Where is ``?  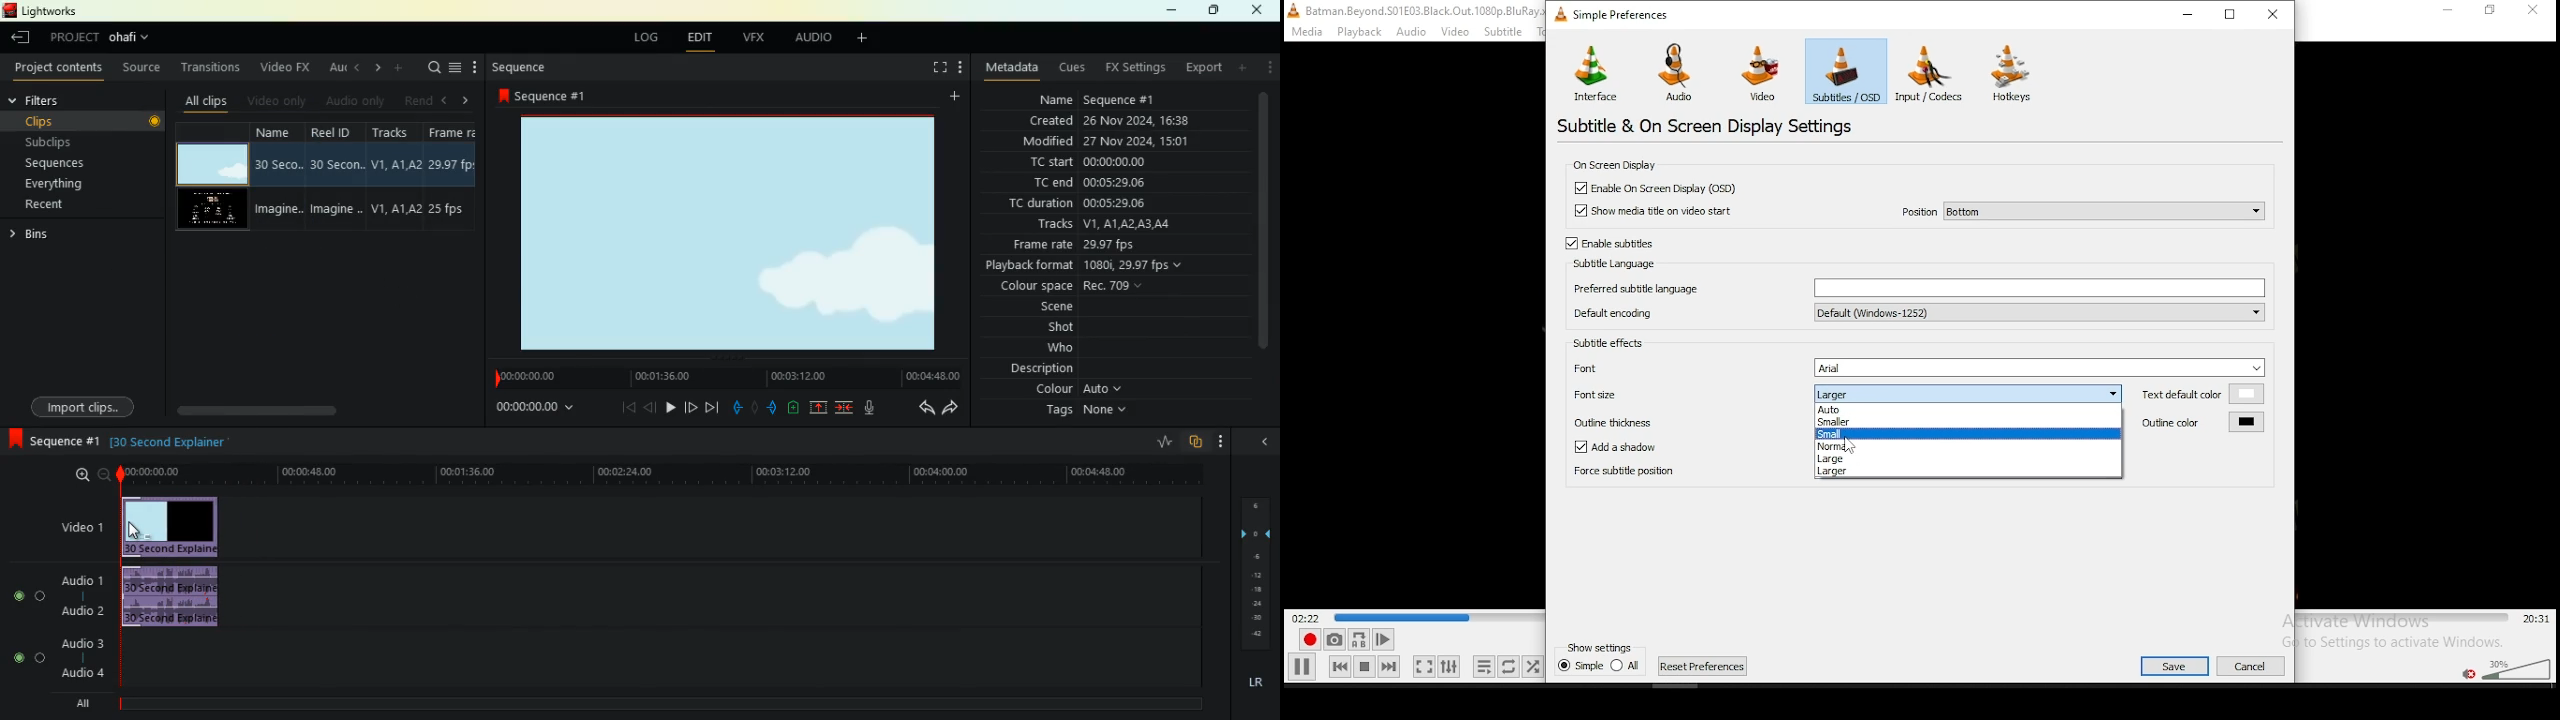
 is located at coordinates (2166, 663).